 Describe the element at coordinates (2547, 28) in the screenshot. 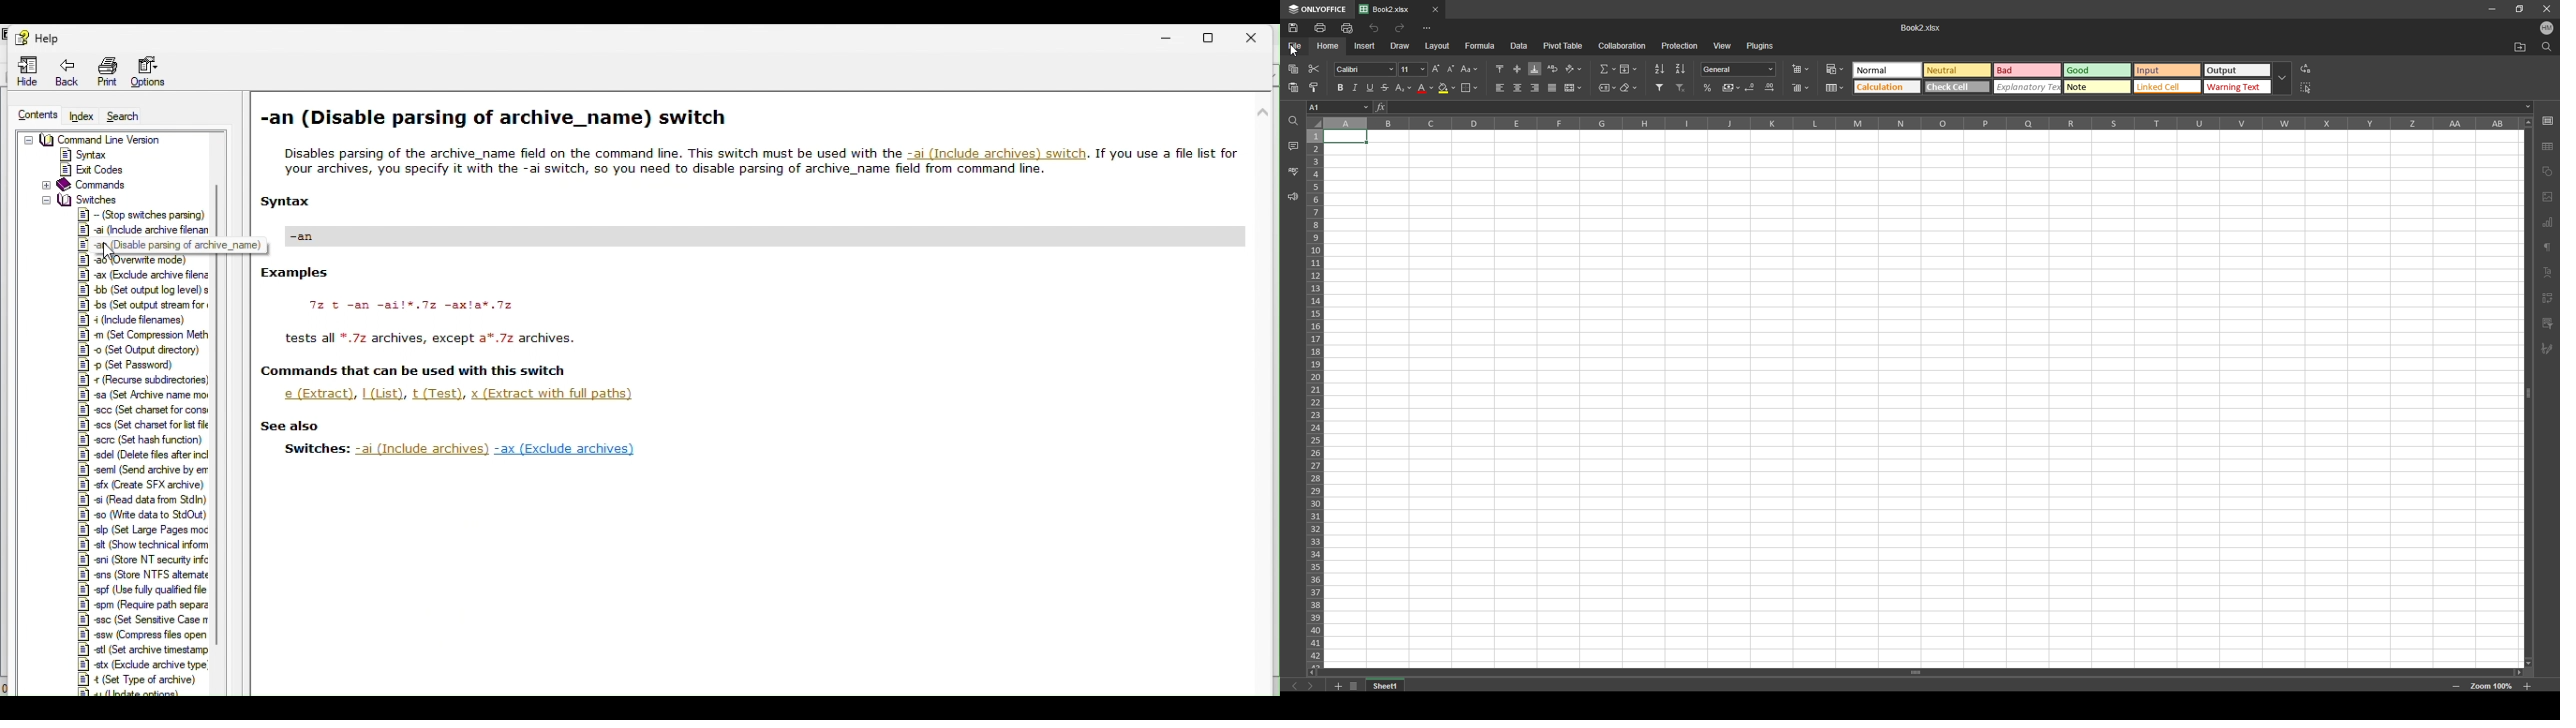

I see `profile` at that location.